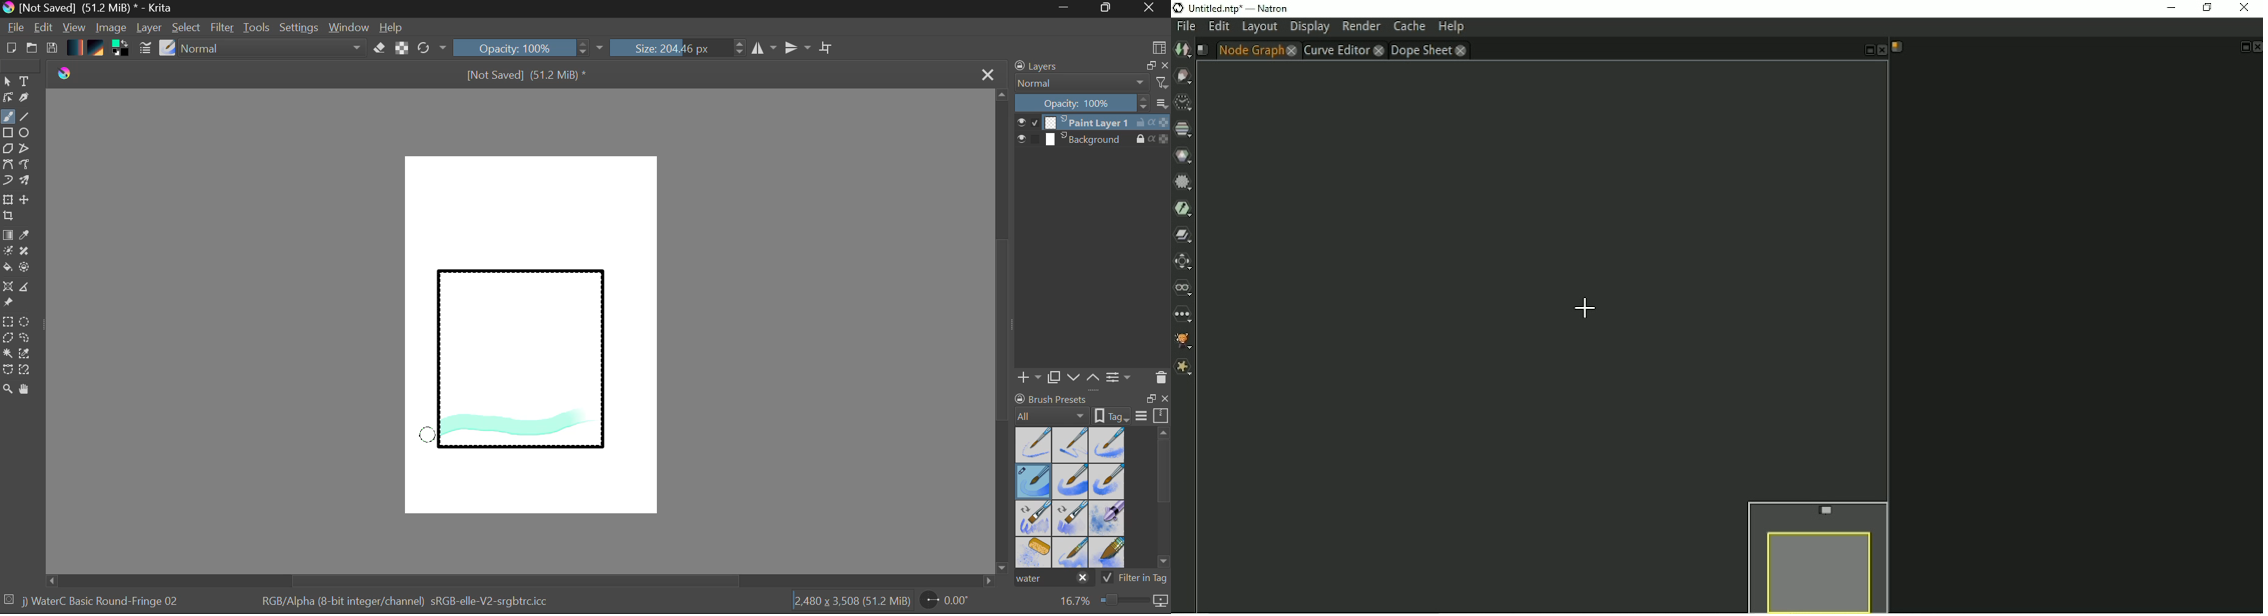 The image size is (2268, 616). Describe the element at coordinates (351, 27) in the screenshot. I see `Window` at that location.